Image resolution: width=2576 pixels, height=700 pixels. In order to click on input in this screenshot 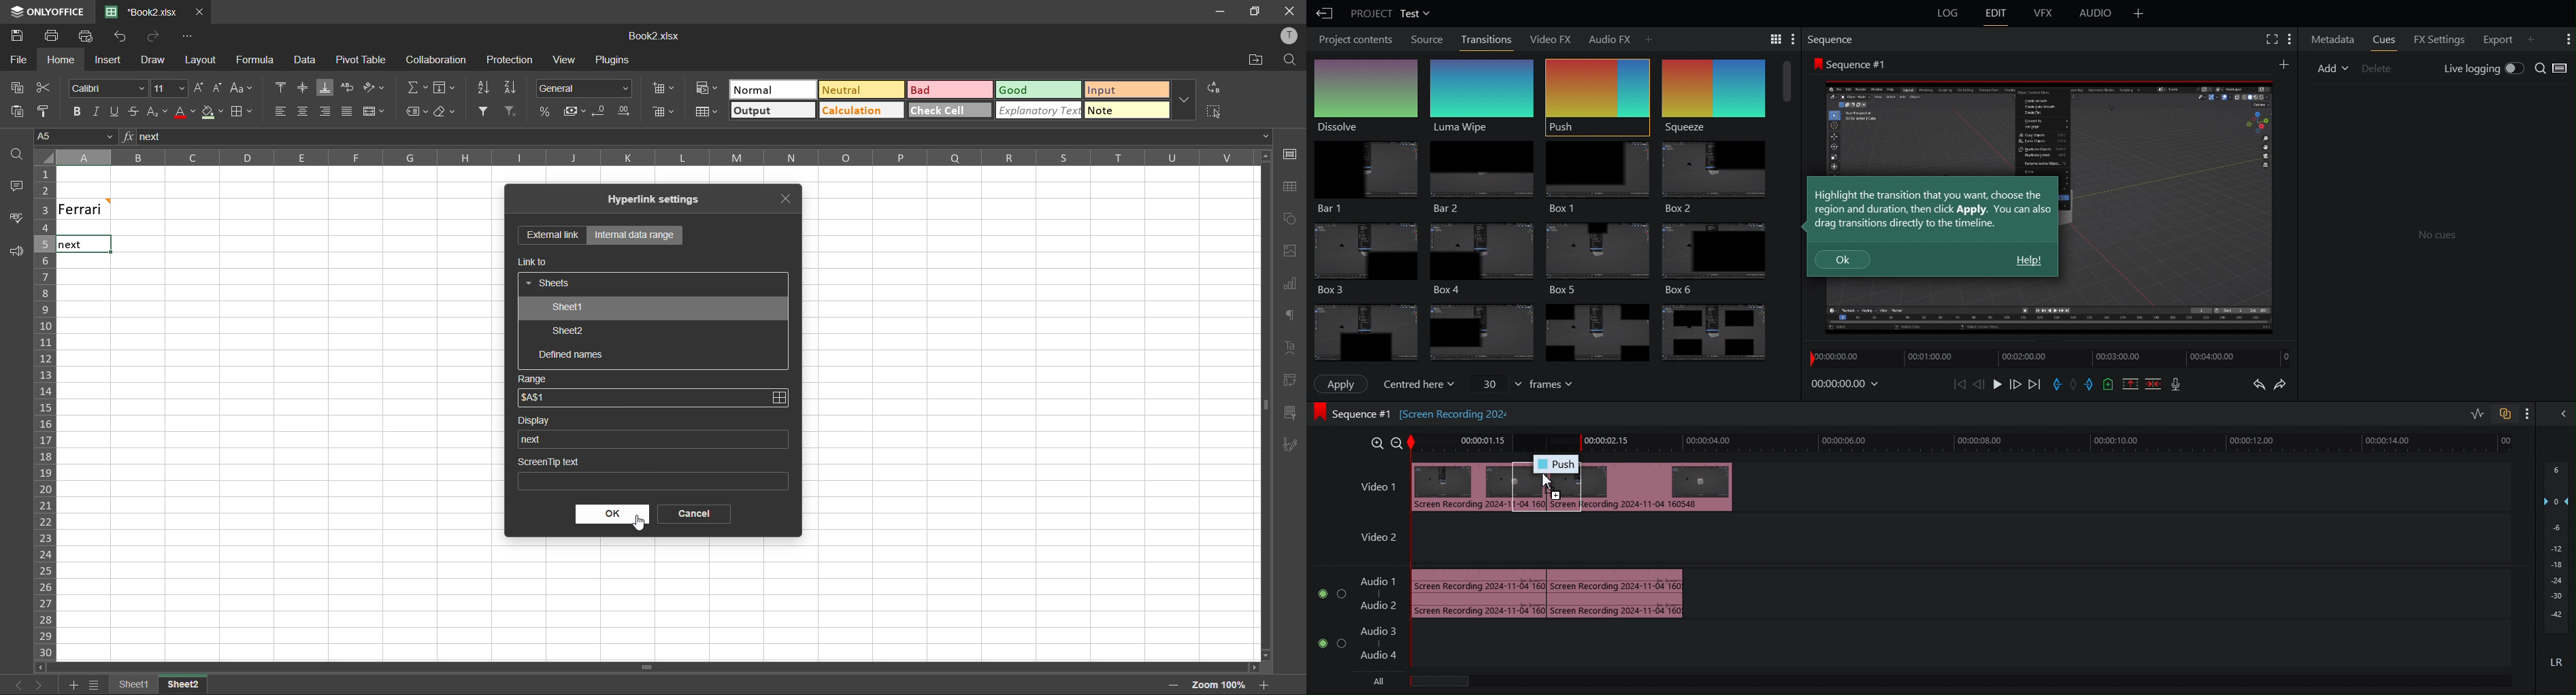, I will do `click(1126, 90)`.